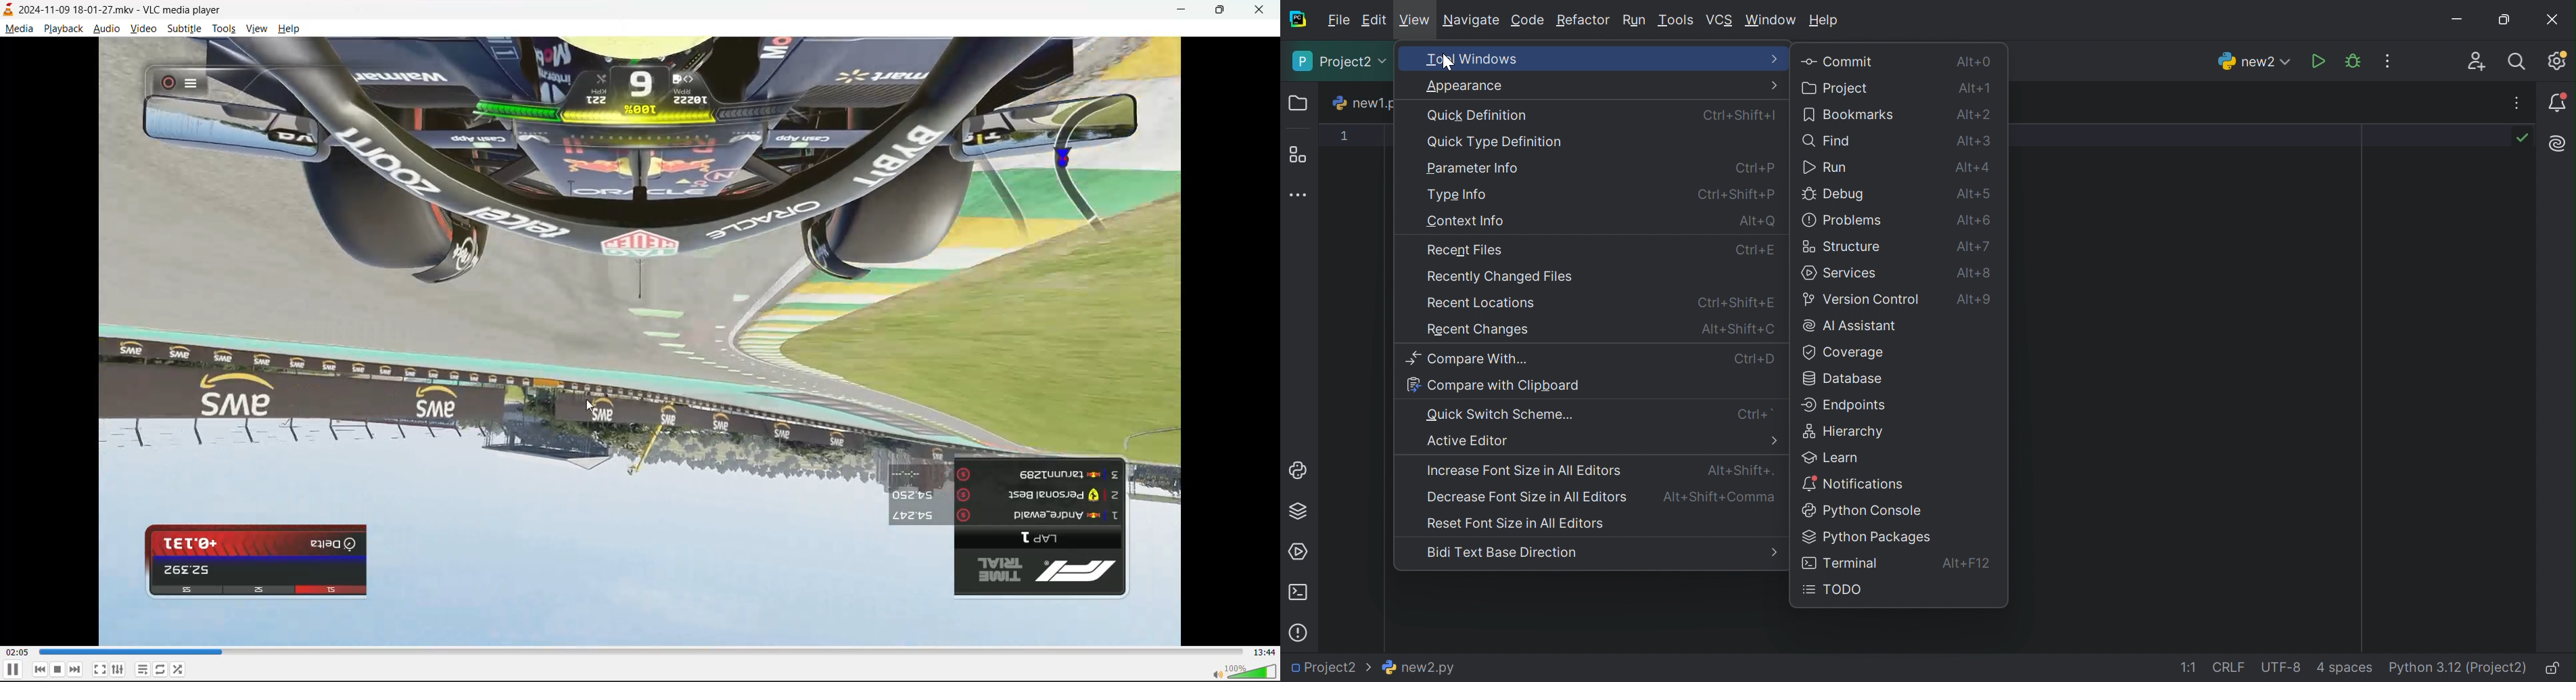  Describe the element at coordinates (255, 29) in the screenshot. I see `view` at that location.